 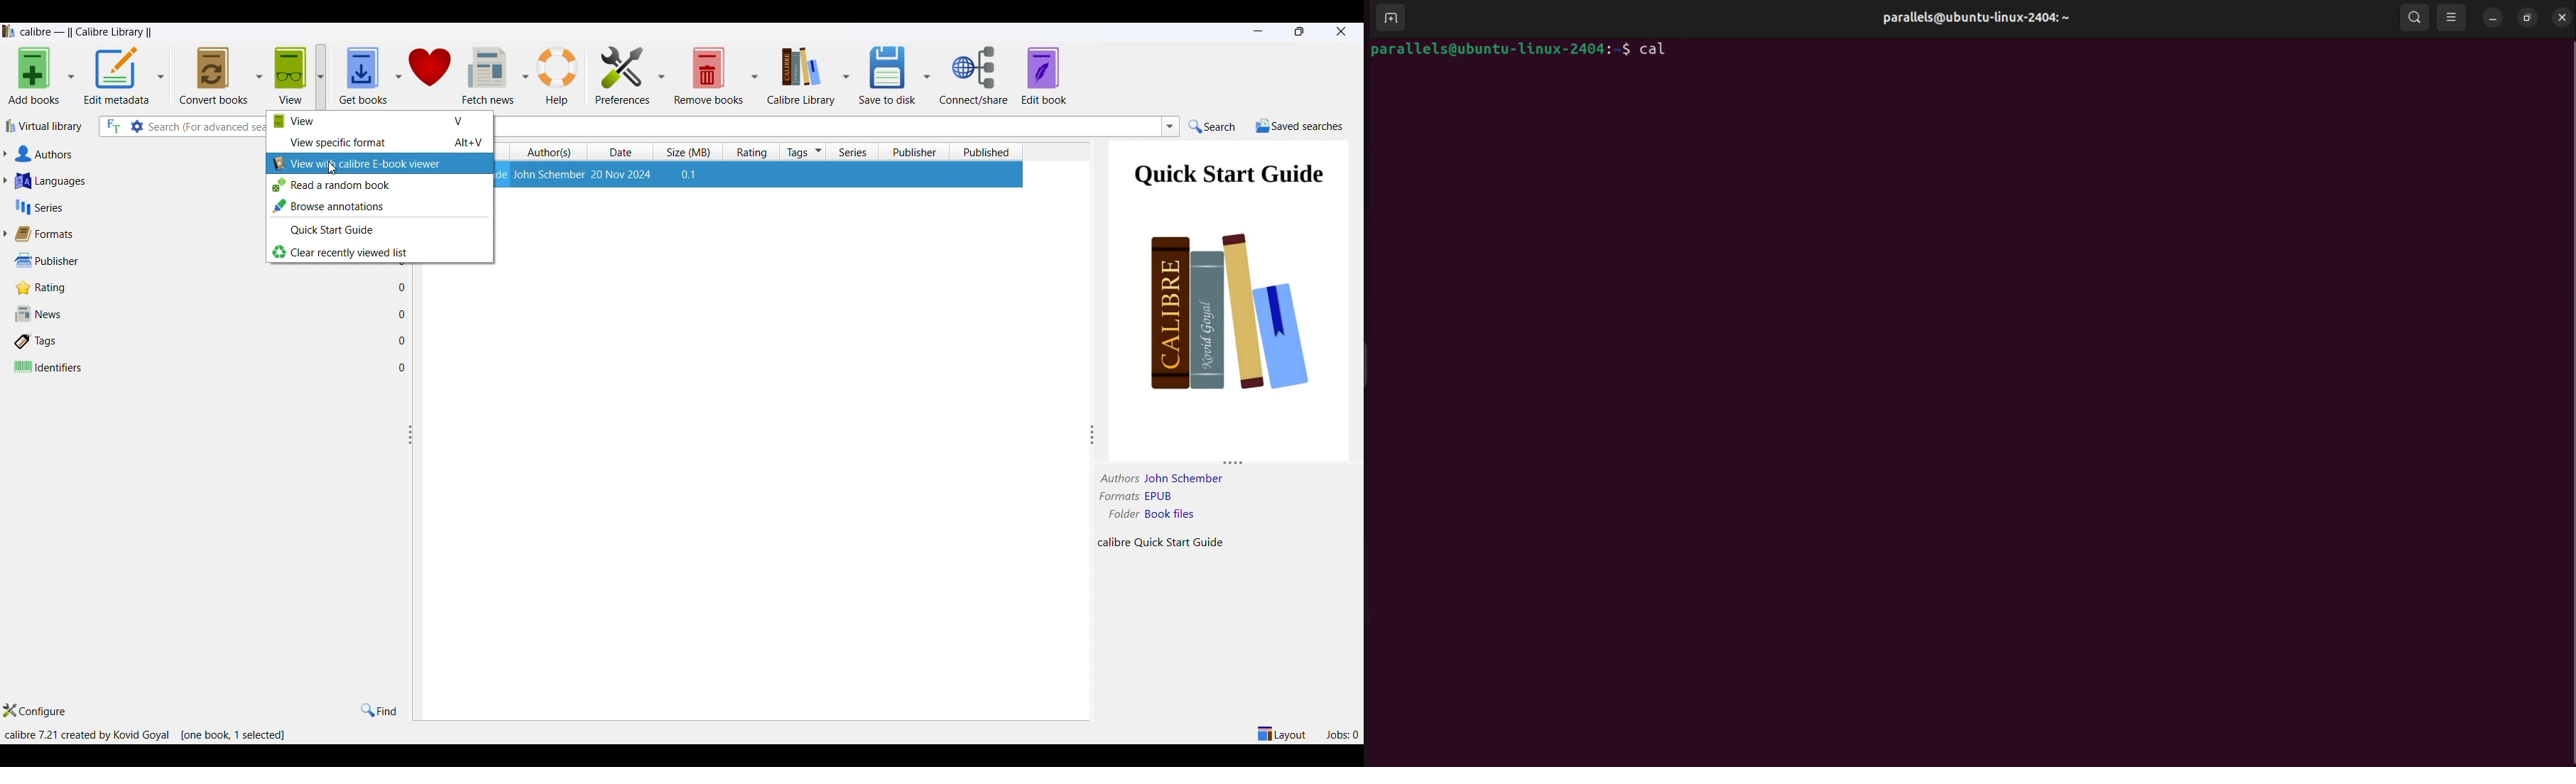 I want to click on donate to calibre, so click(x=432, y=73).